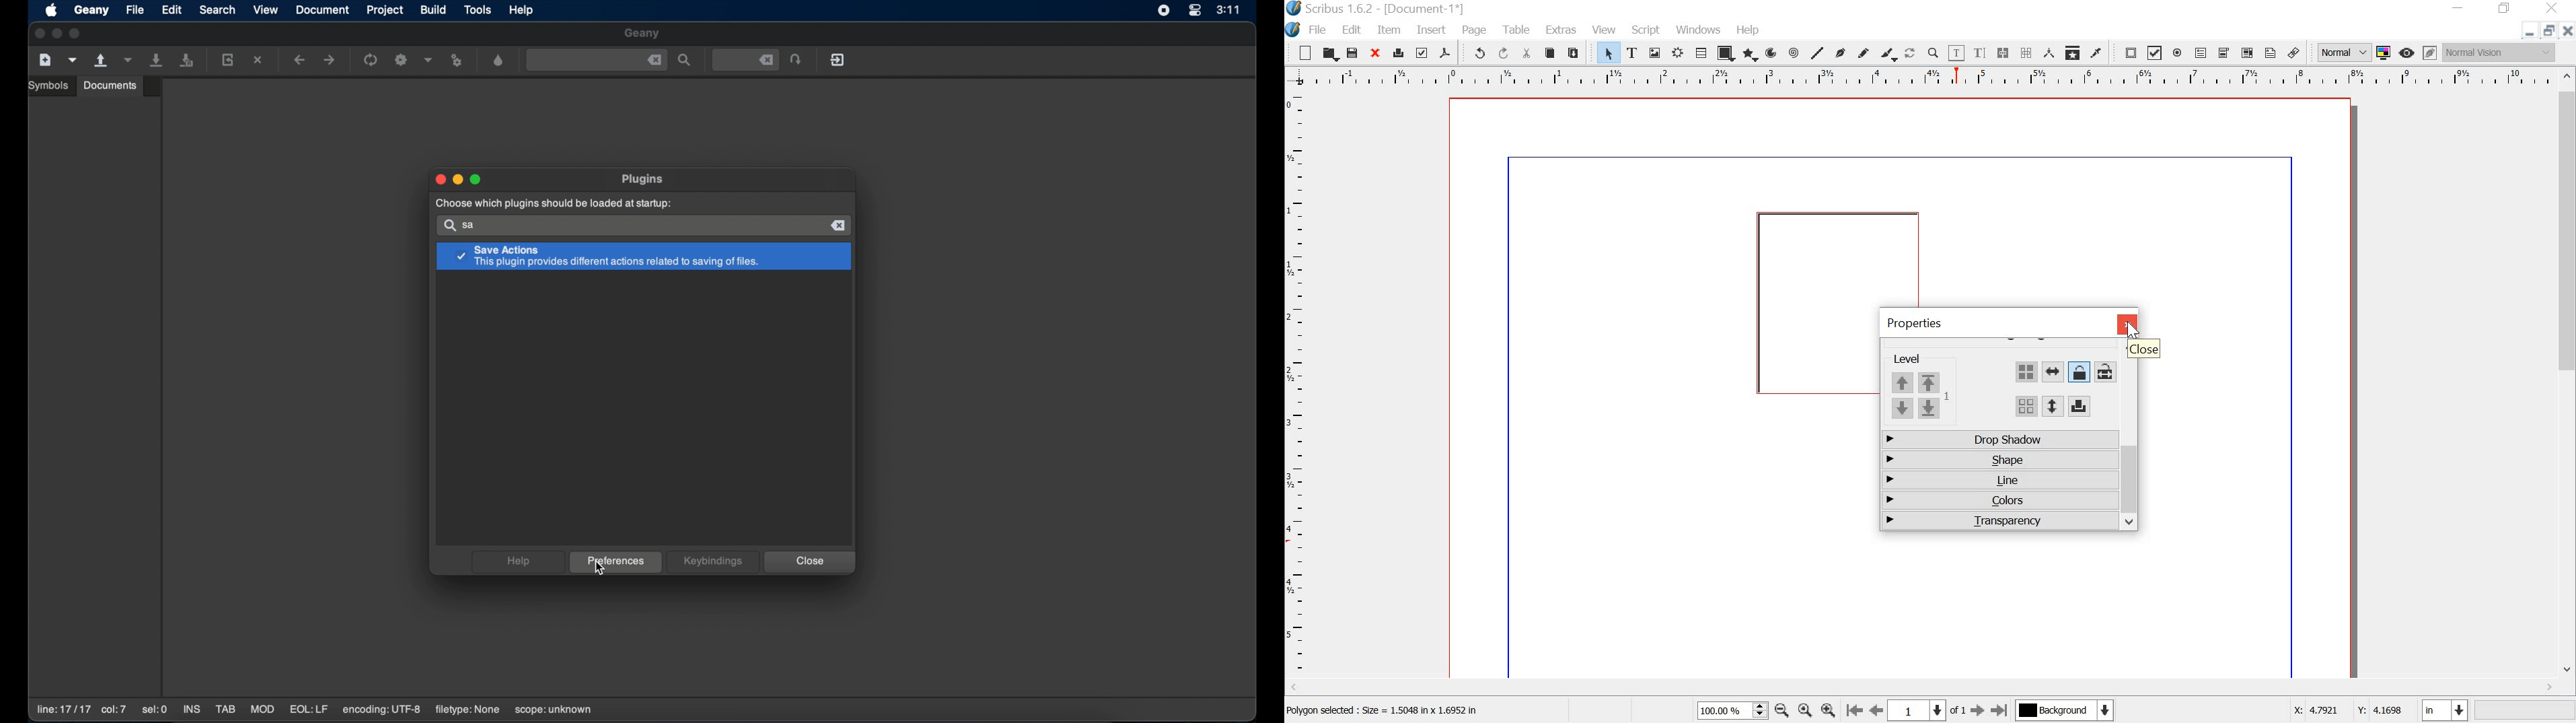 This screenshot has height=728, width=2576. I want to click on quit geany, so click(839, 60).